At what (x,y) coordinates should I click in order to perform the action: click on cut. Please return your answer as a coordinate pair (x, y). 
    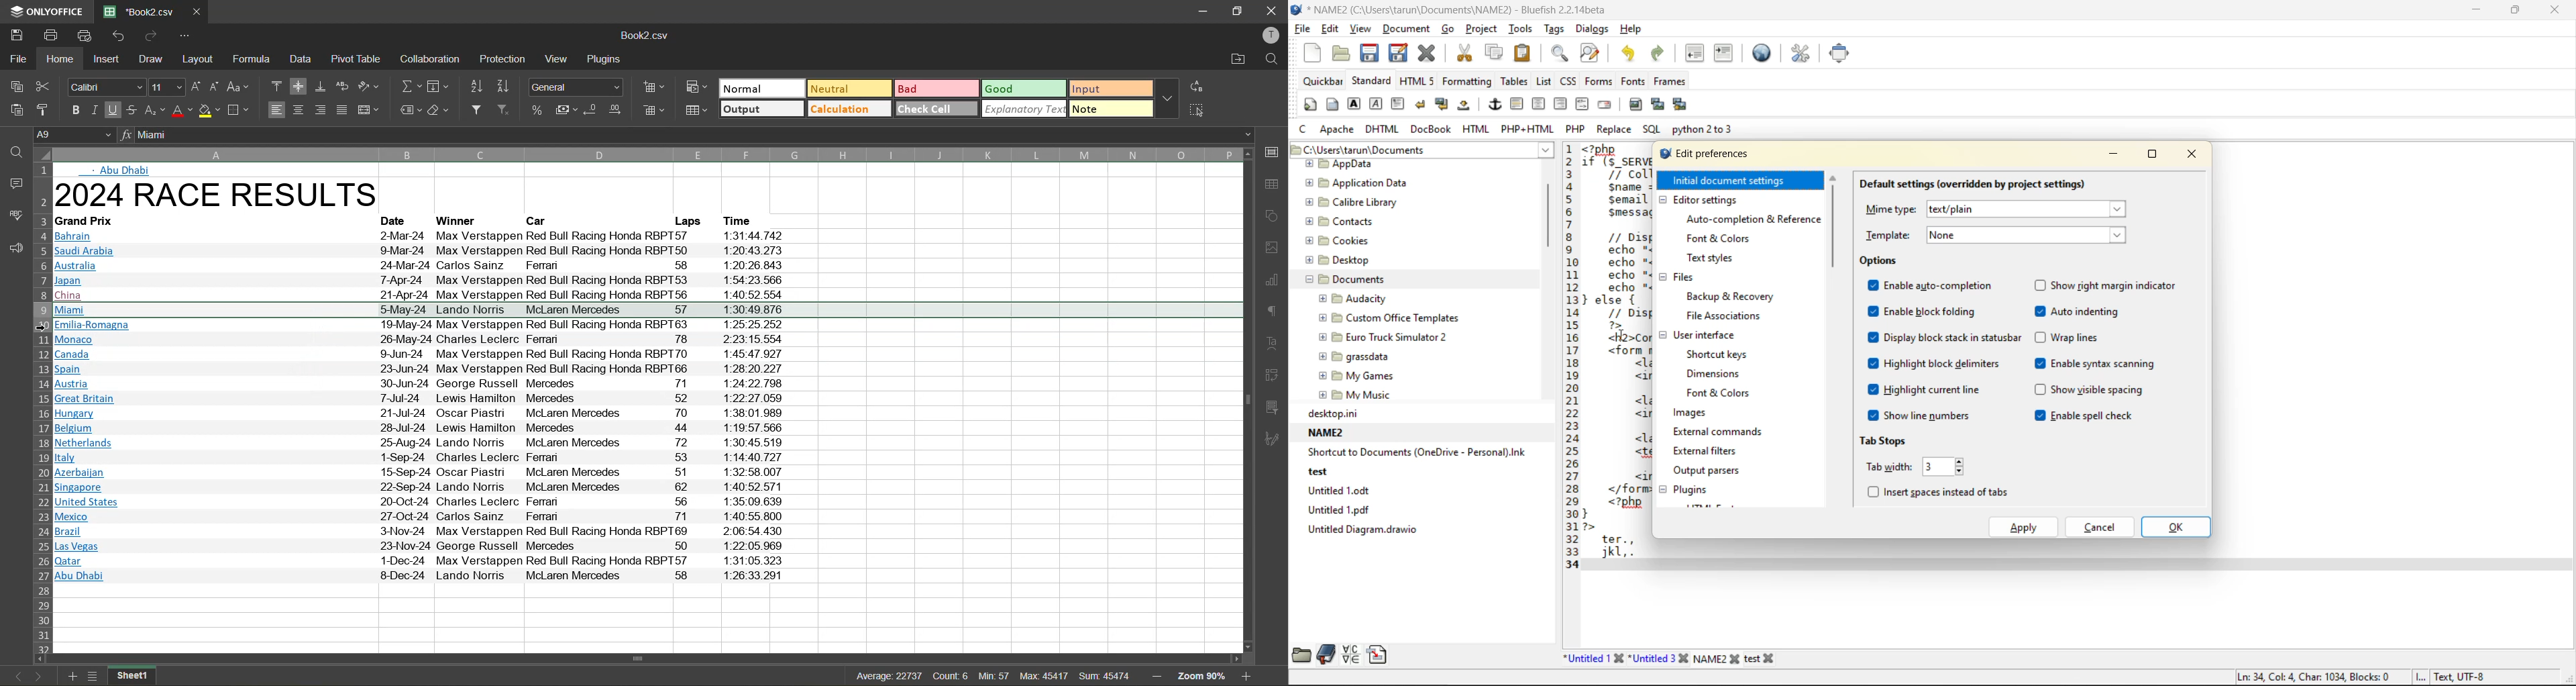
    Looking at the image, I should click on (1465, 56).